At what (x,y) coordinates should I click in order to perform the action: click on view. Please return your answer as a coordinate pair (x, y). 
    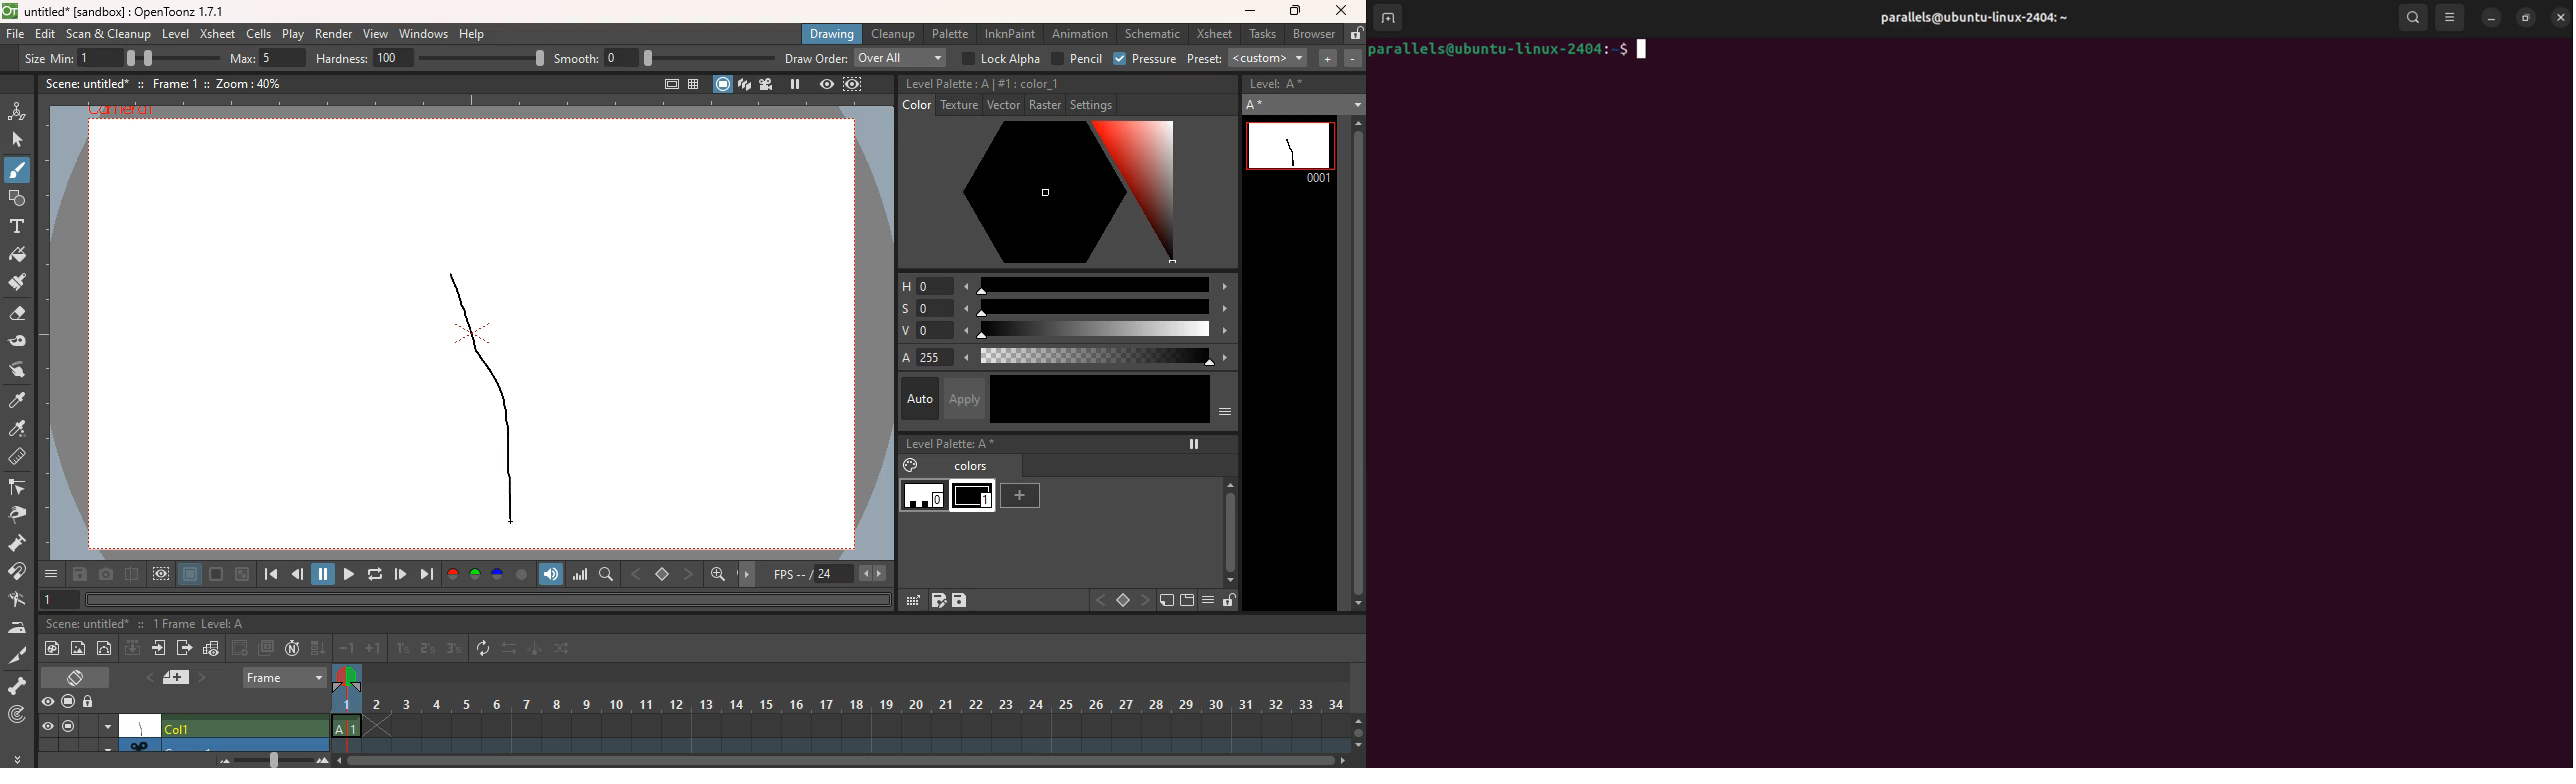
    Looking at the image, I should click on (825, 85).